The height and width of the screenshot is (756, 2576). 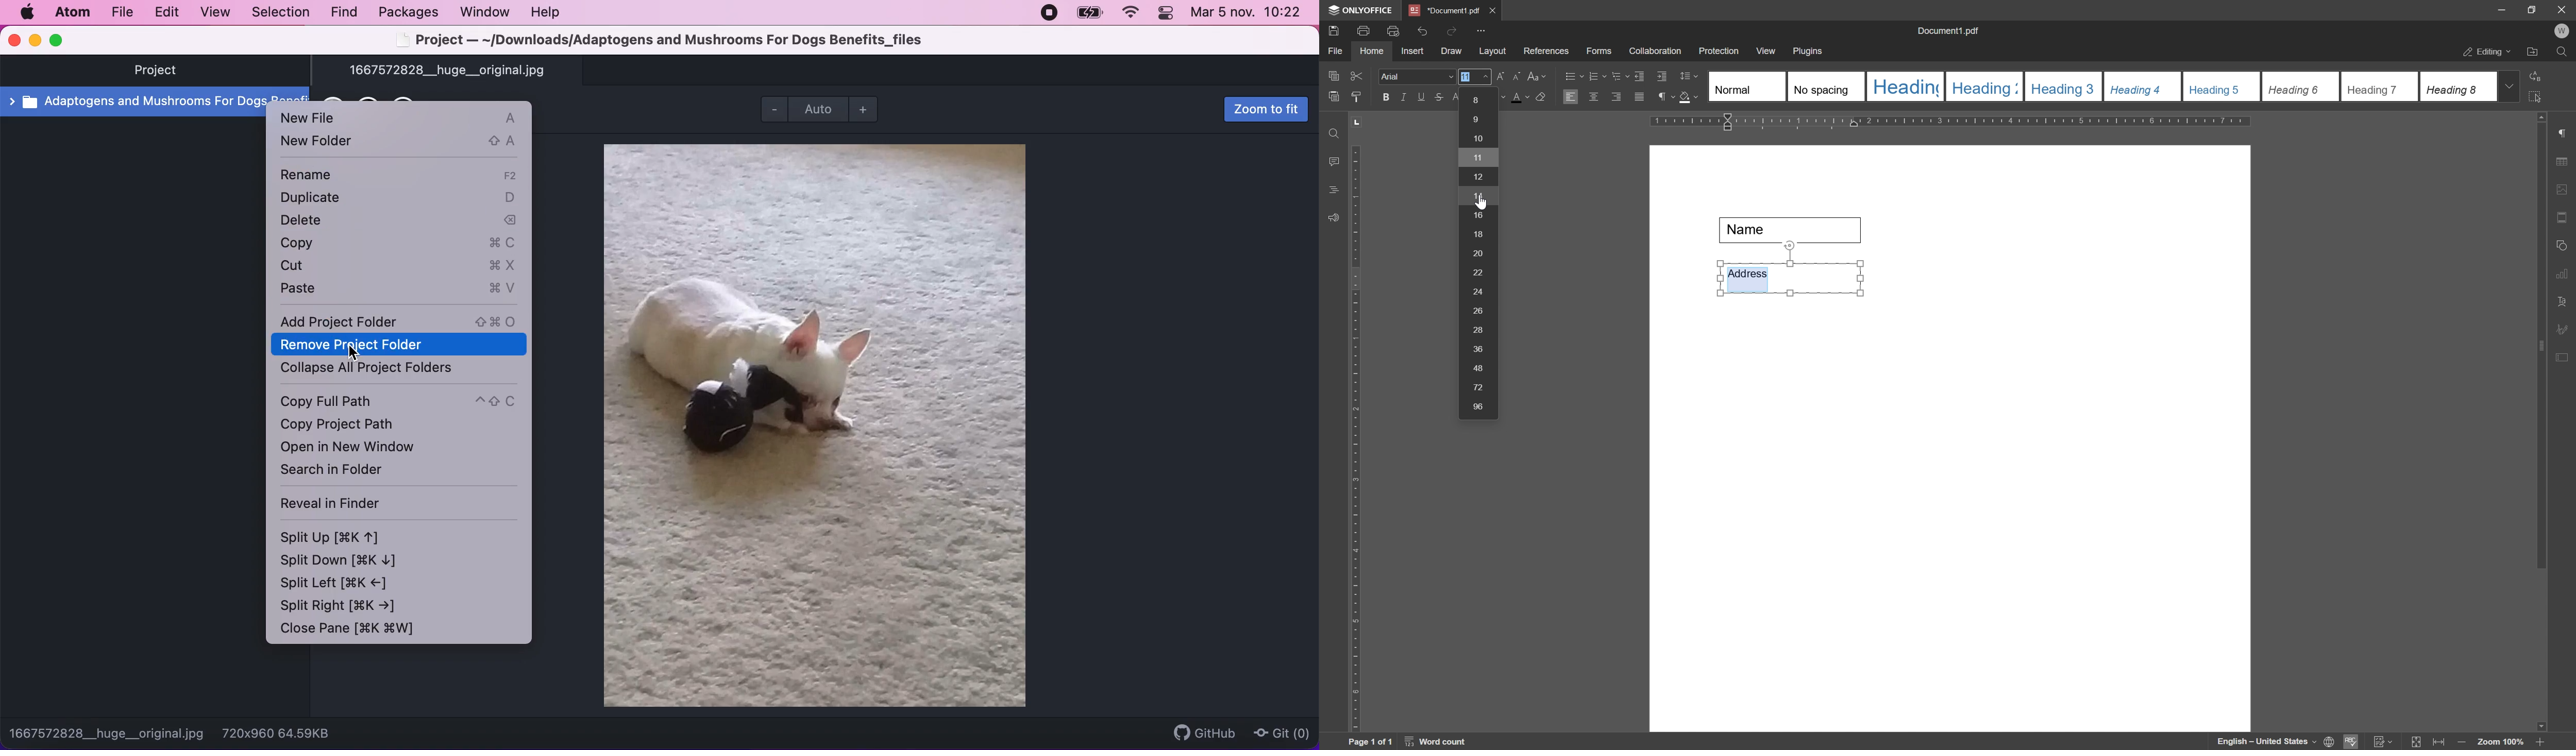 I want to click on close, so click(x=1493, y=8).